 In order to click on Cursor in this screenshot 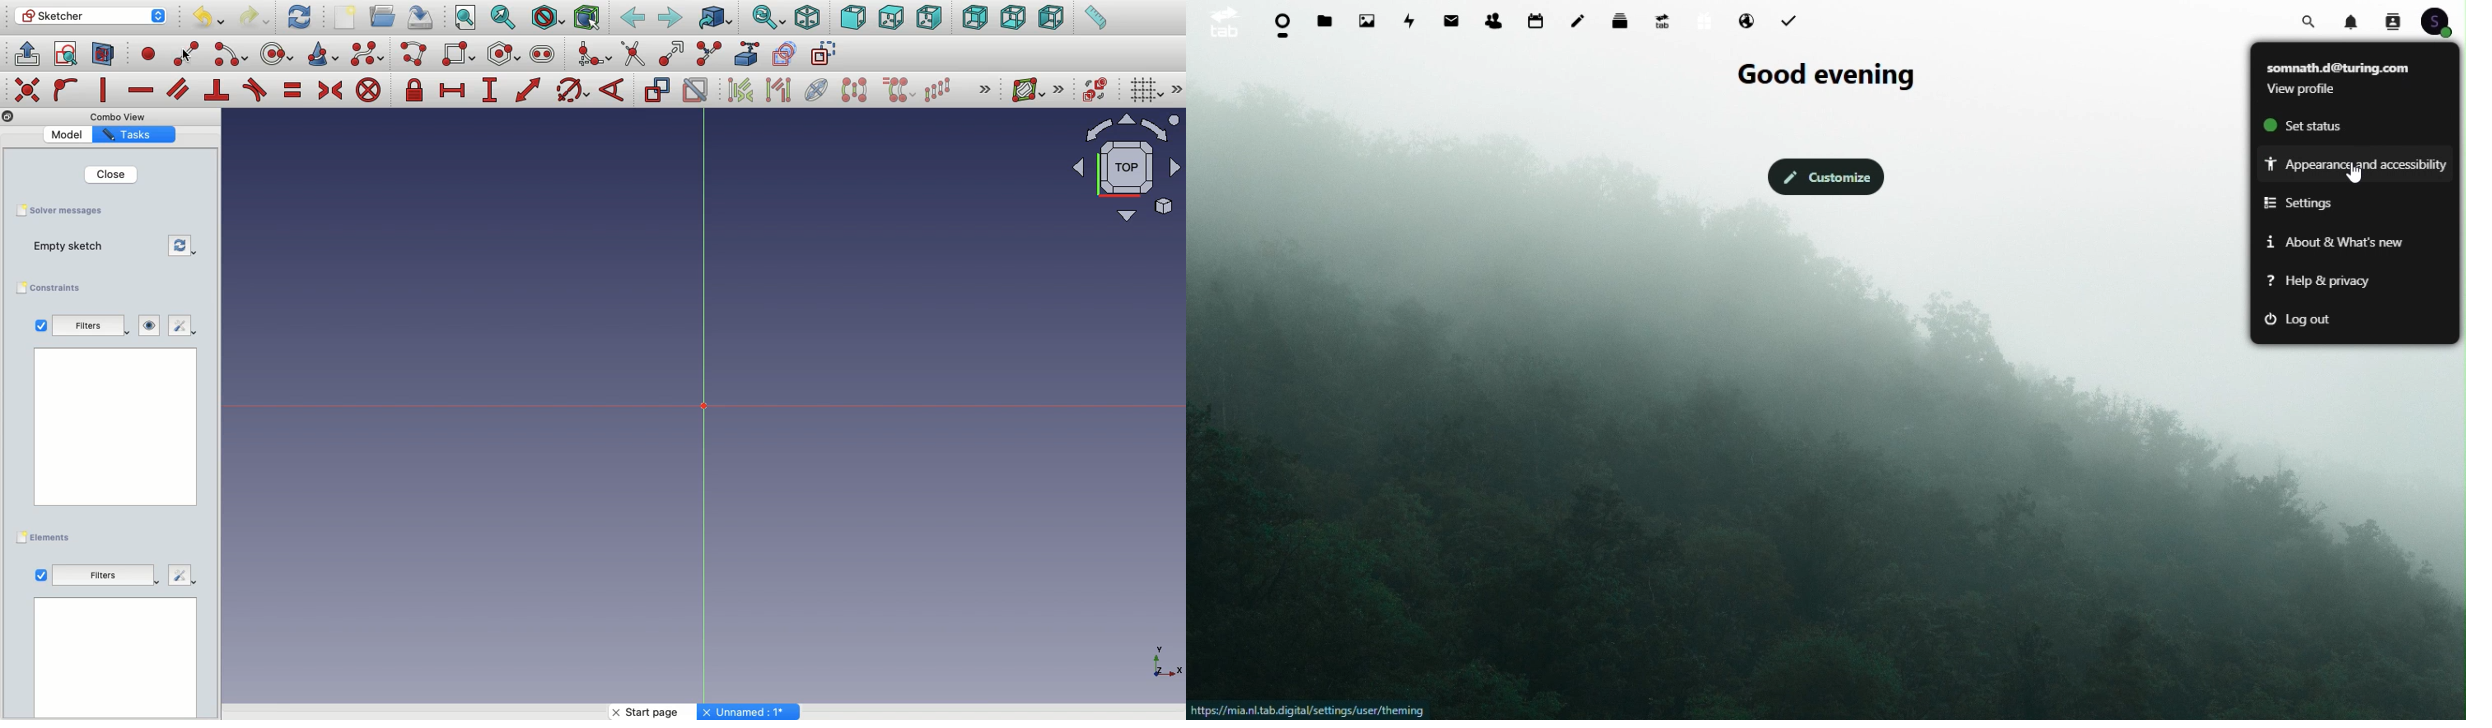, I will do `click(2357, 174)`.